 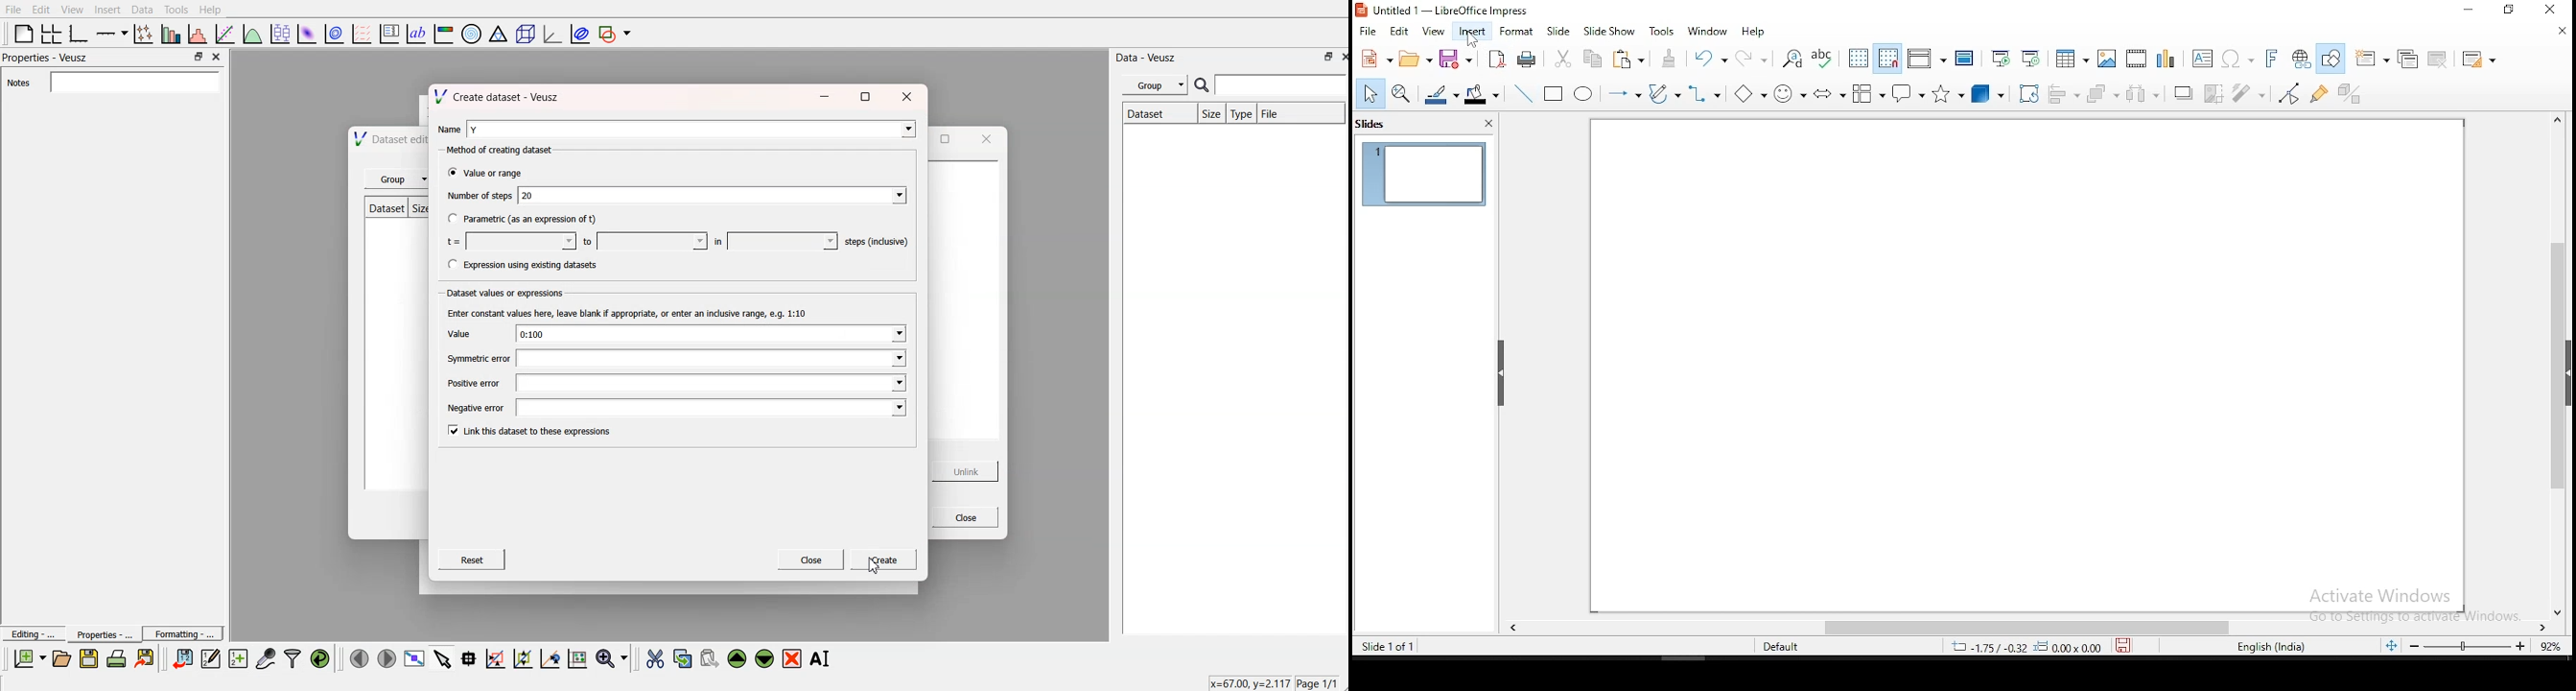 I want to click on plot covariance ellipses, so click(x=577, y=32).